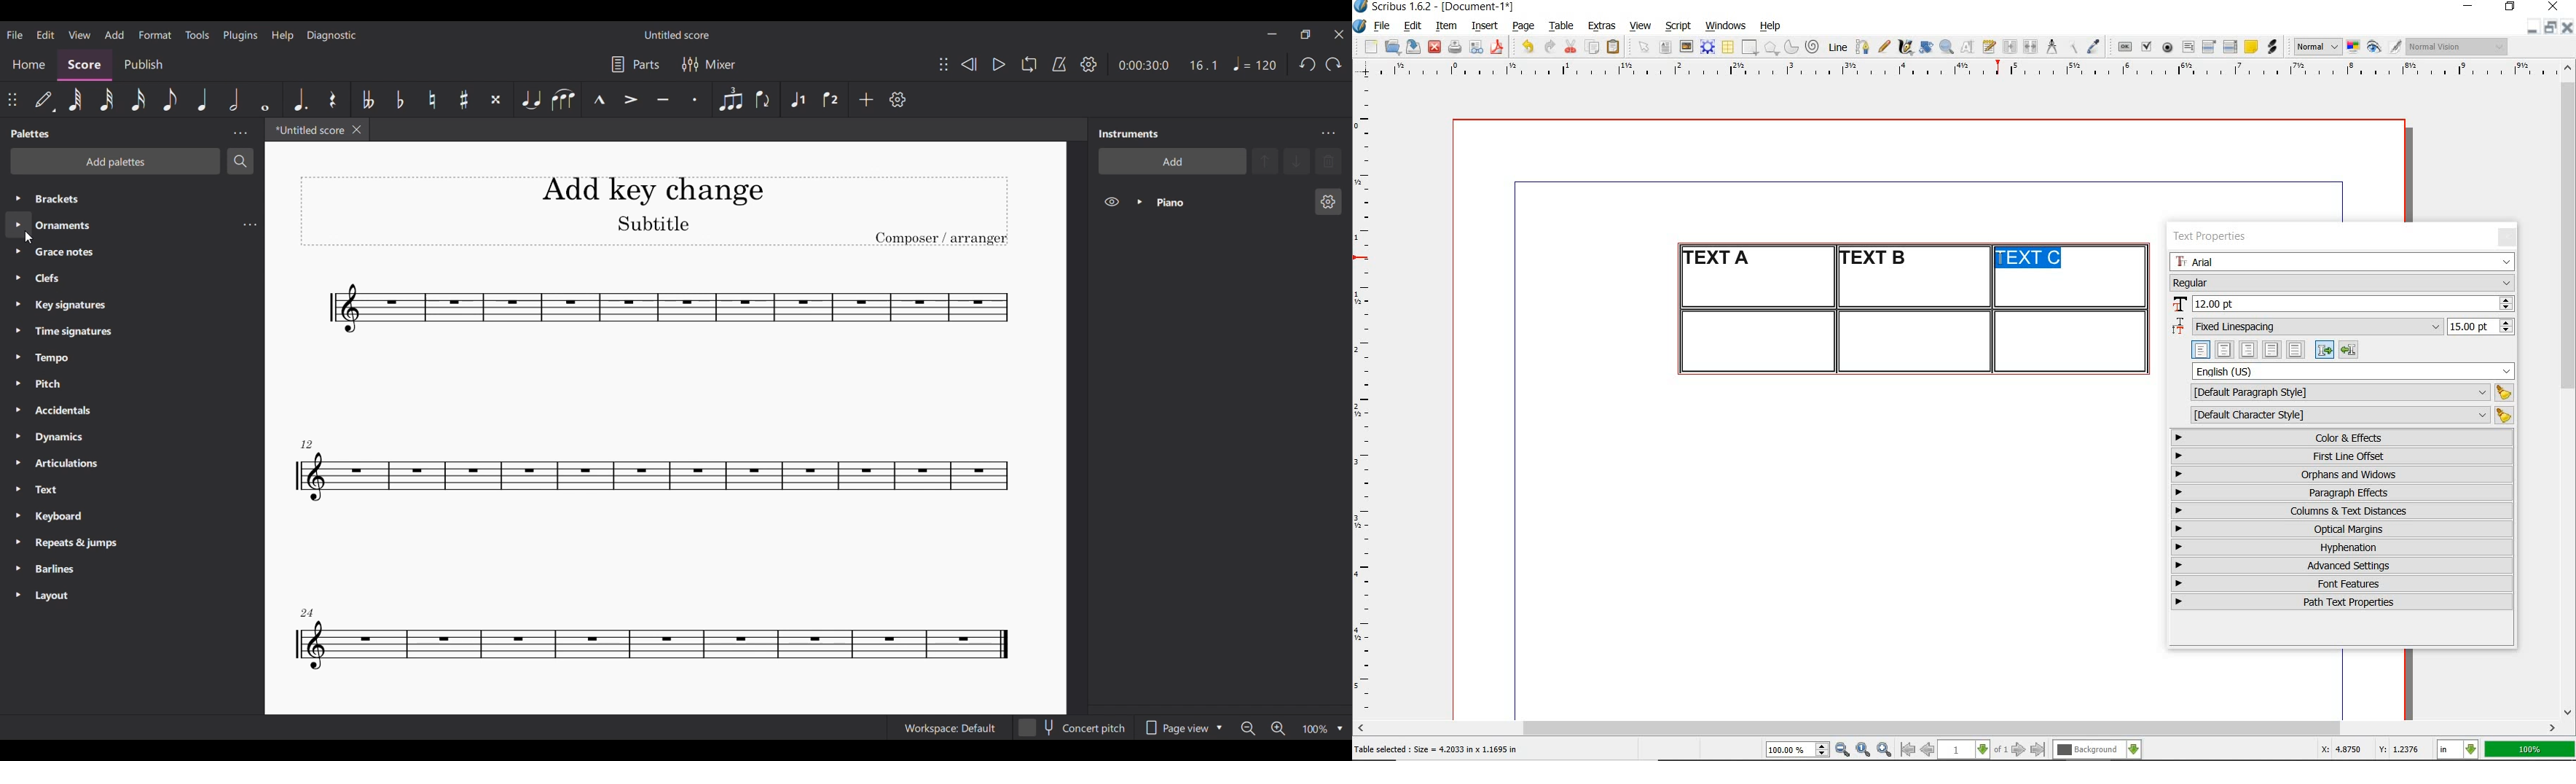 The height and width of the screenshot is (784, 2576). What do you see at coordinates (1968, 46) in the screenshot?
I see `edit contents of frame` at bounding box center [1968, 46].